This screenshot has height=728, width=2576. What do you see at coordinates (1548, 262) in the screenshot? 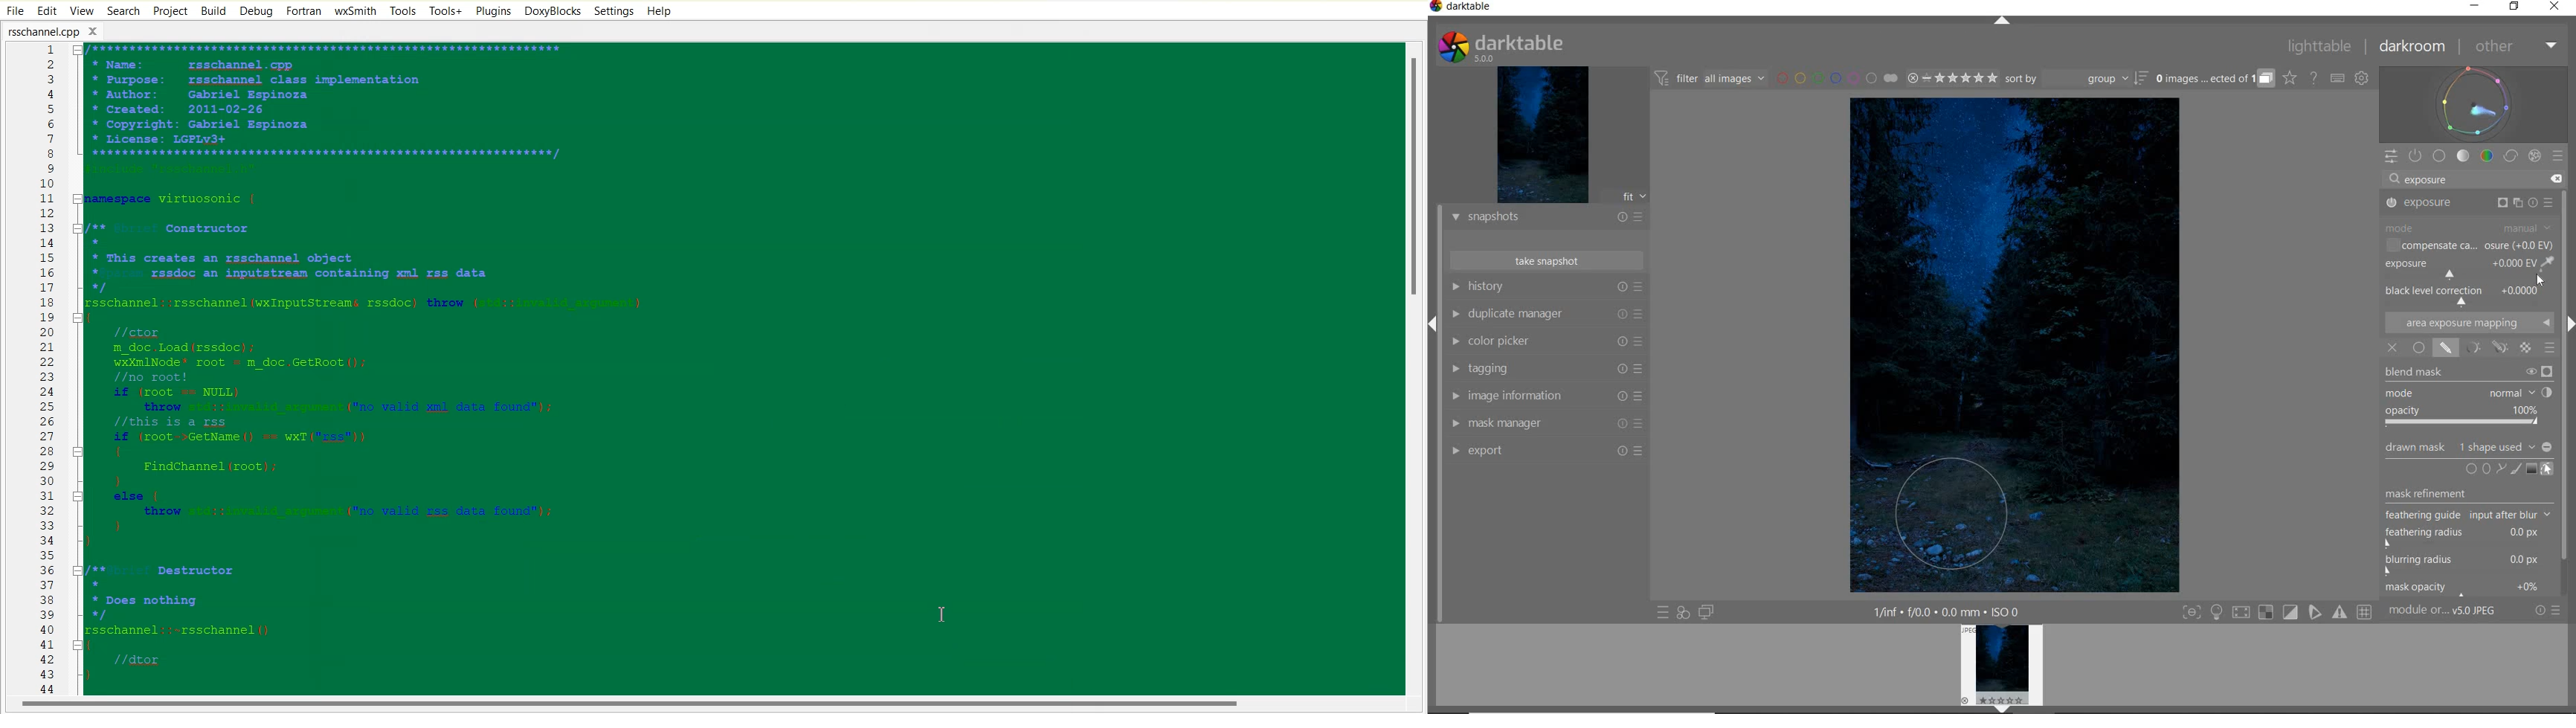
I see `TAKE SNAPSHOT` at bounding box center [1548, 262].